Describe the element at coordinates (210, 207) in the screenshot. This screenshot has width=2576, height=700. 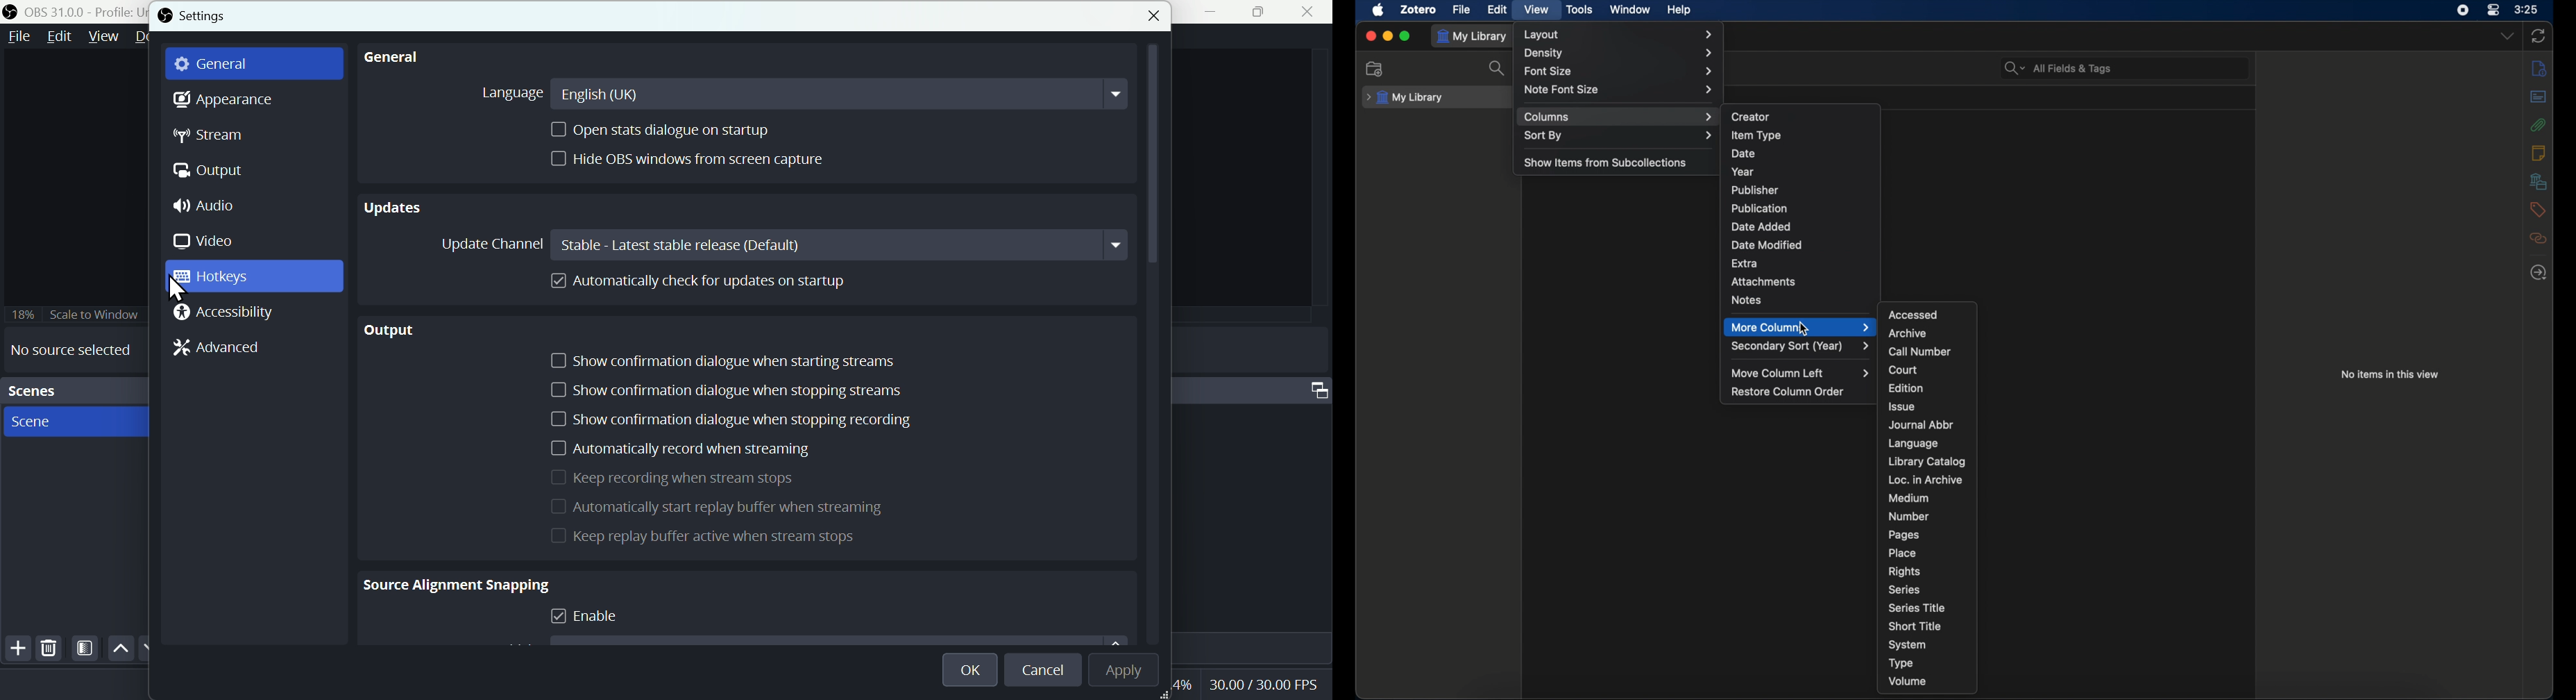
I see `Audio` at that location.